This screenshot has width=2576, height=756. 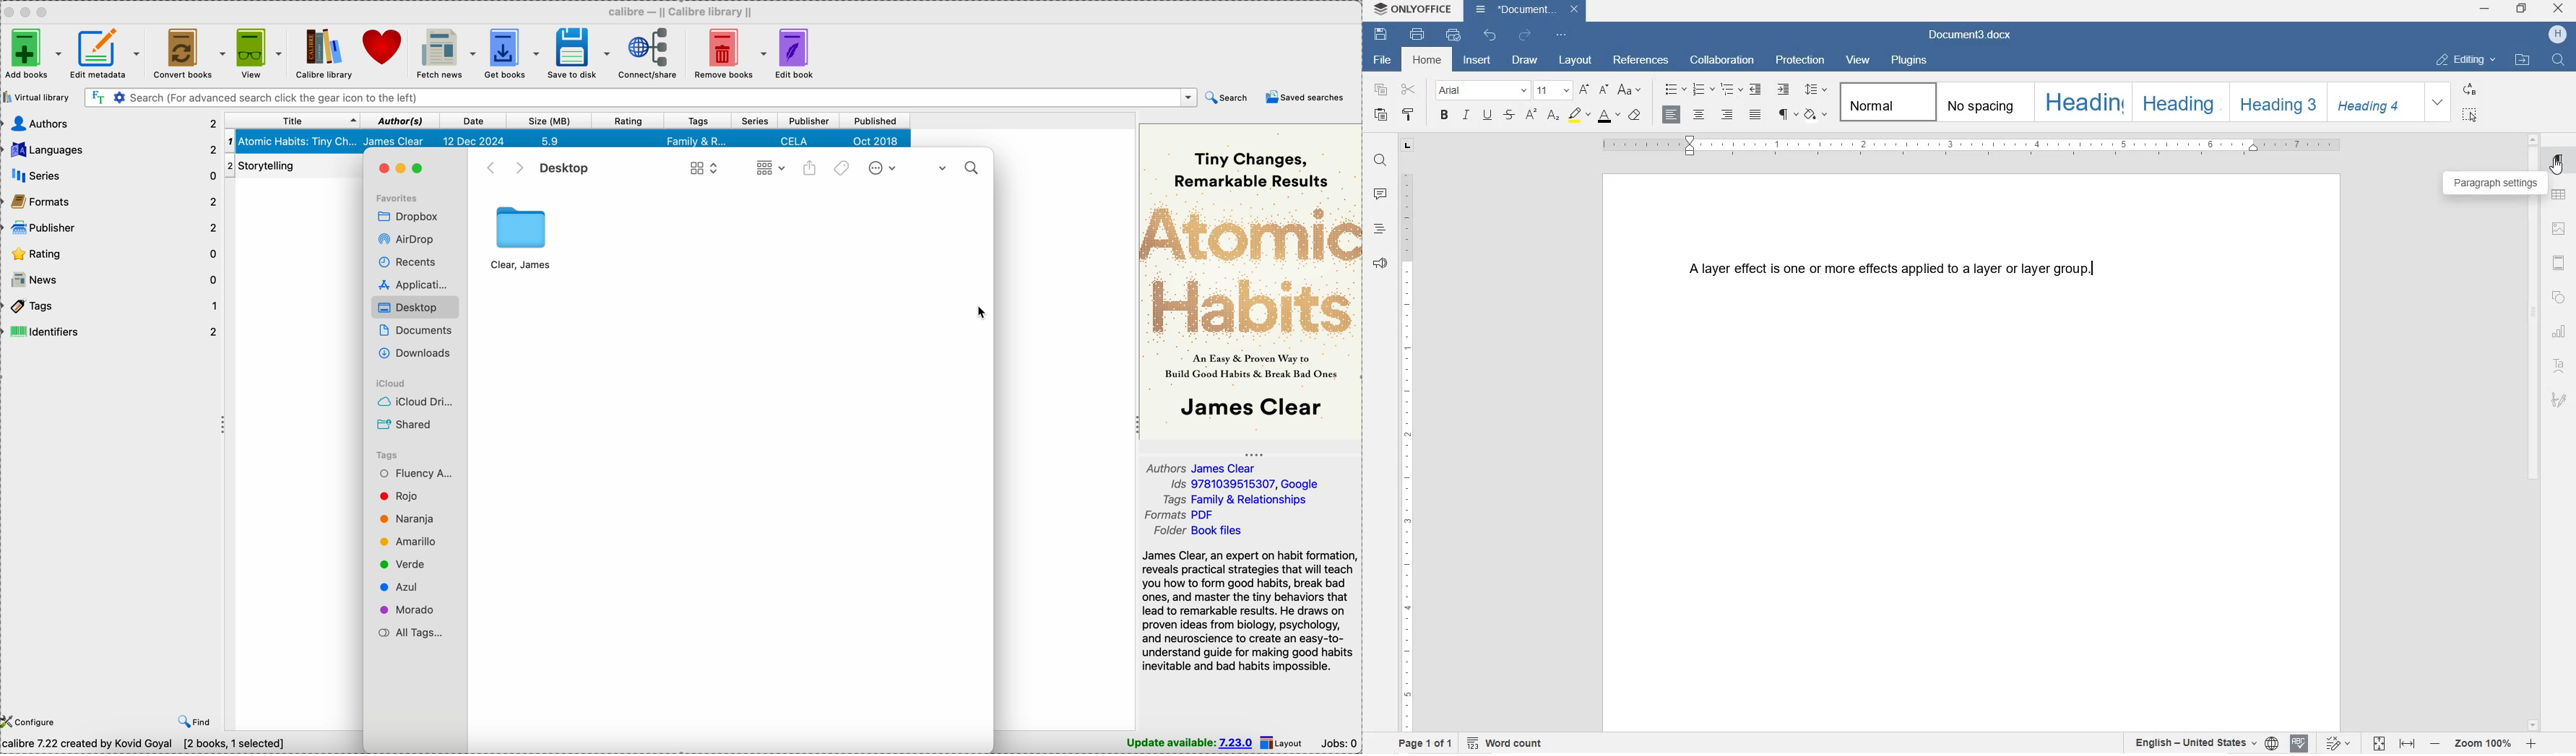 What do you see at coordinates (1816, 90) in the screenshot?
I see `PARAGRAPH LINE SPACING` at bounding box center [1816, 90].